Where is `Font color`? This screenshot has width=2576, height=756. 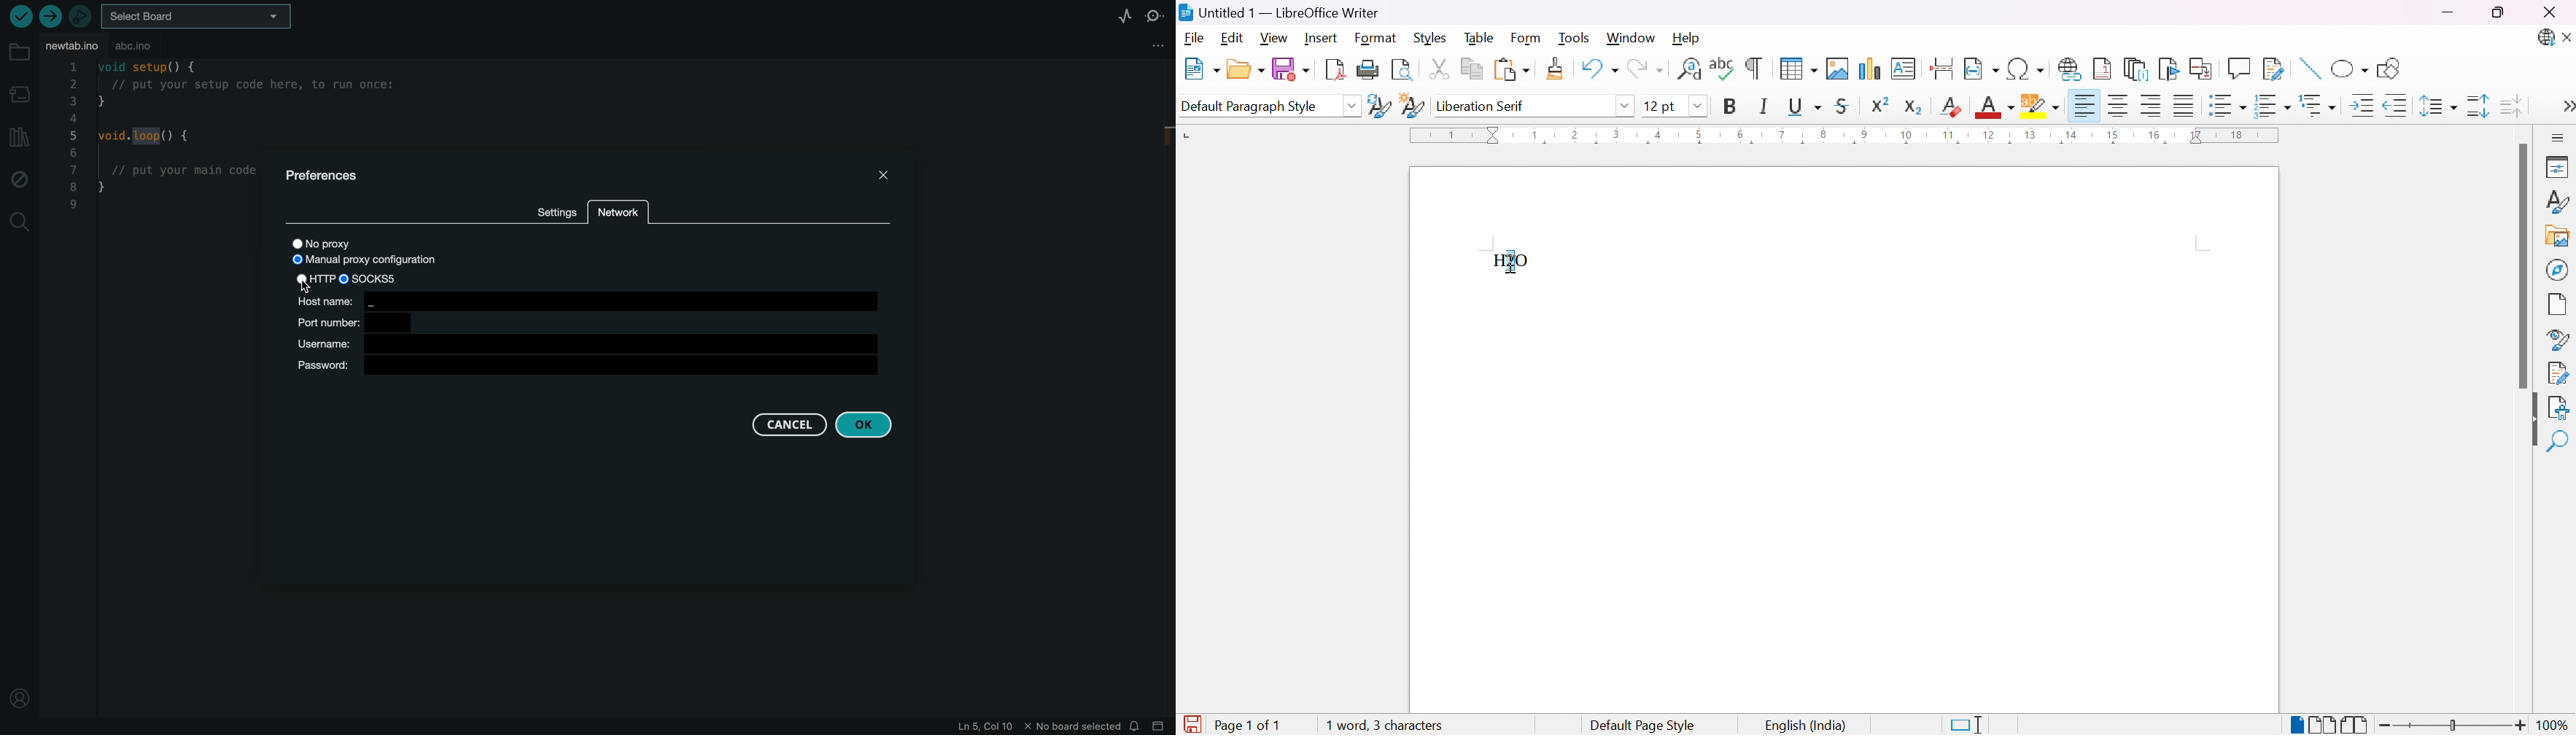 Font color is located at coordinates (1997, 107).